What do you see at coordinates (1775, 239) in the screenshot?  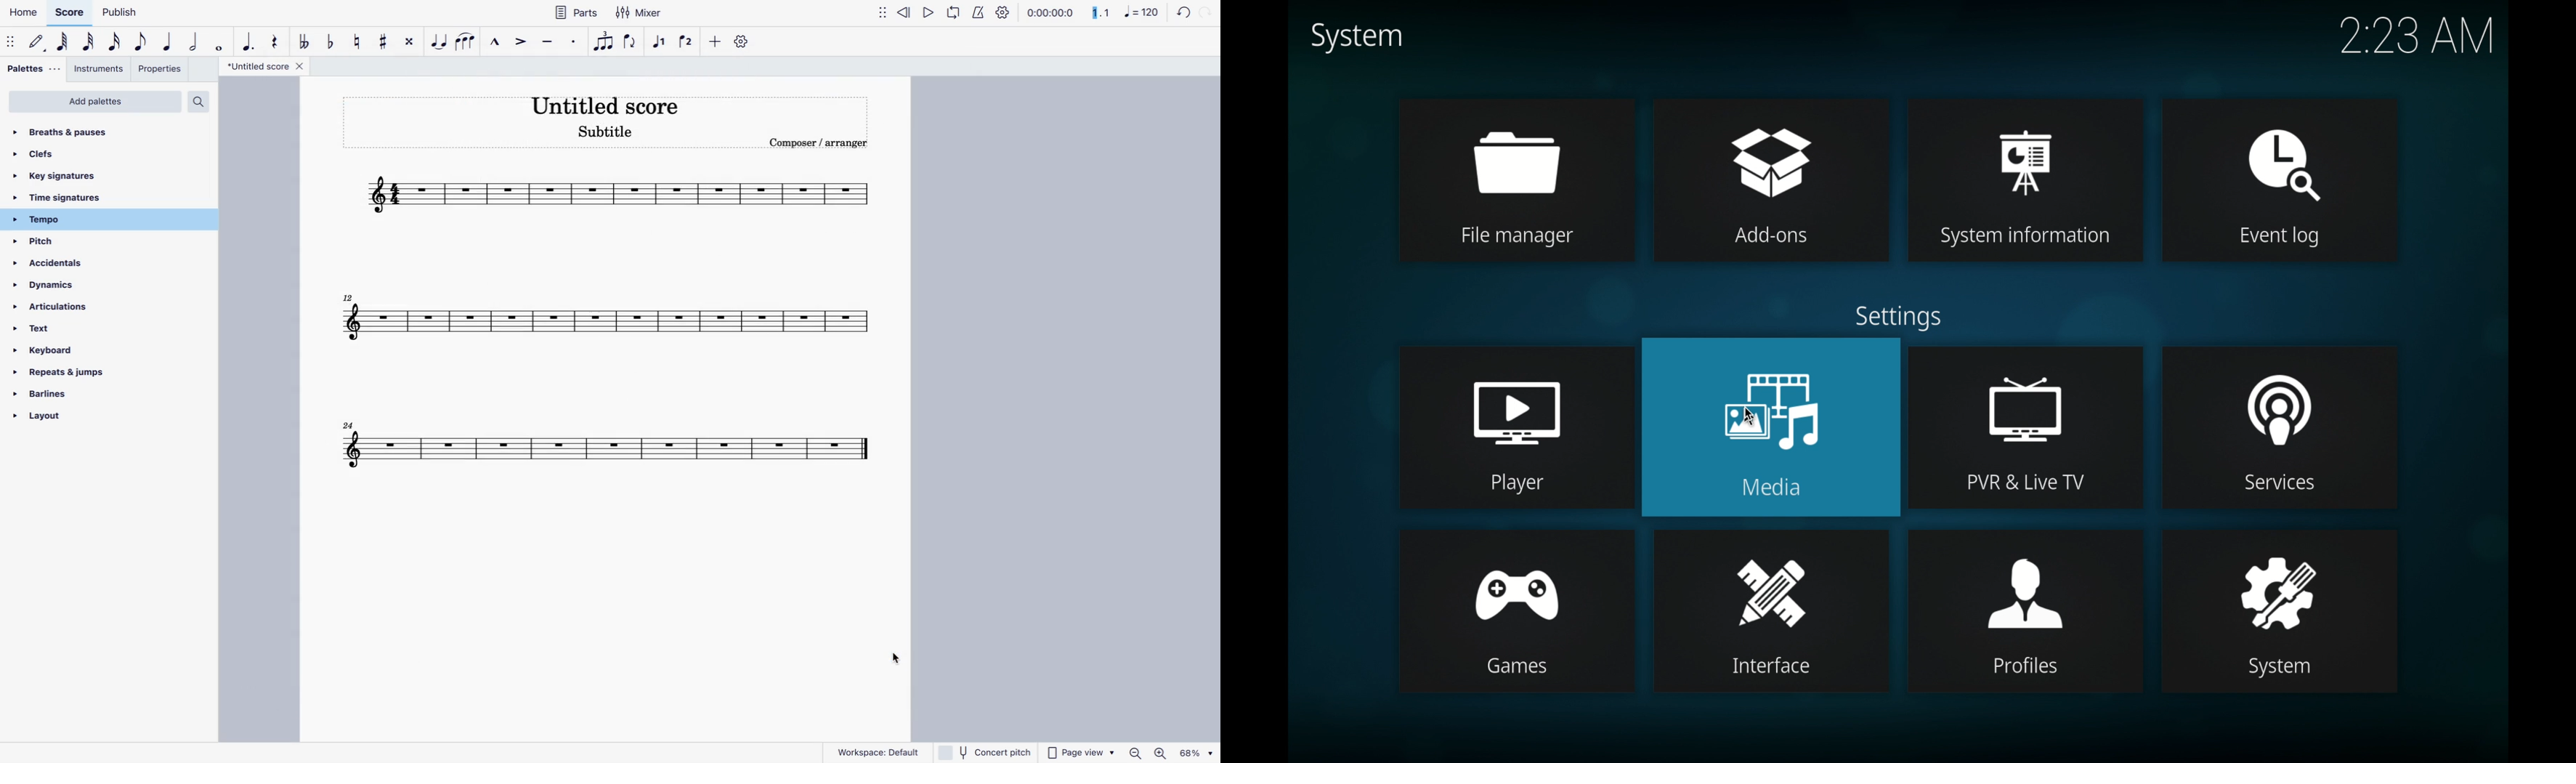 I see `Add-ons` at bounding box center [1775, 239].